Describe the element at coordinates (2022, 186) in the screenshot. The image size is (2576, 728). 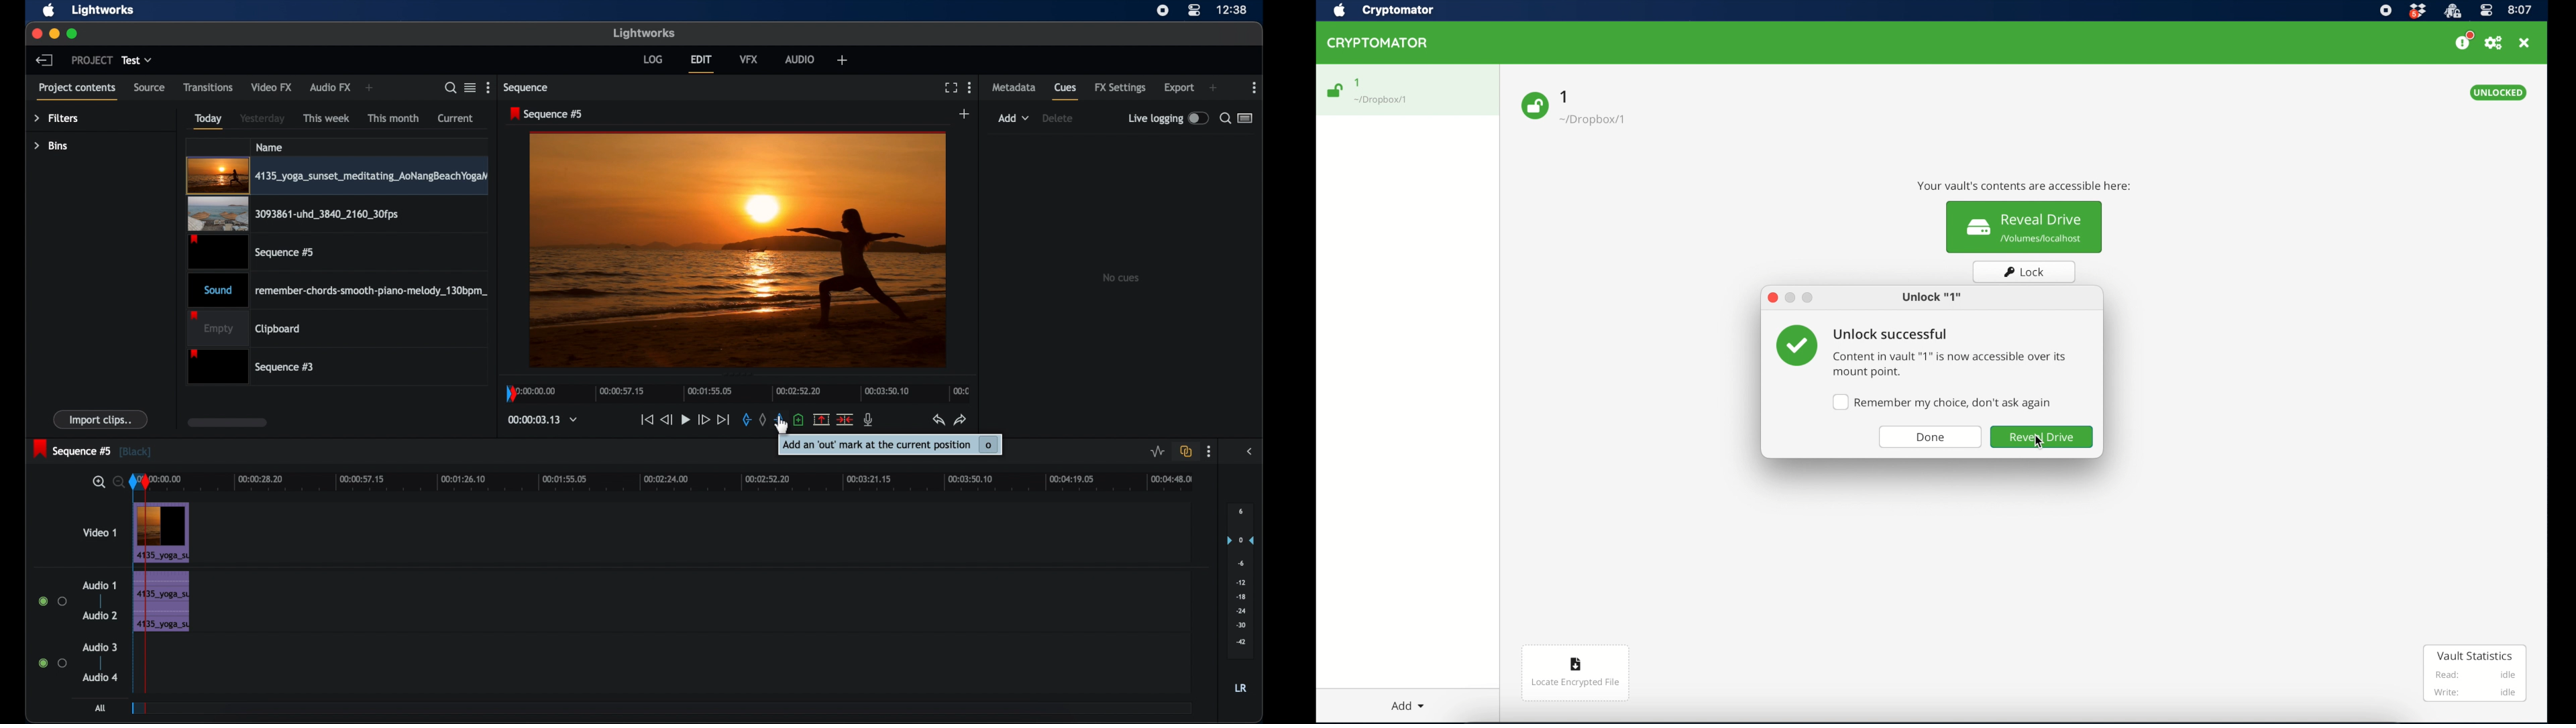
I see `info` at that location.